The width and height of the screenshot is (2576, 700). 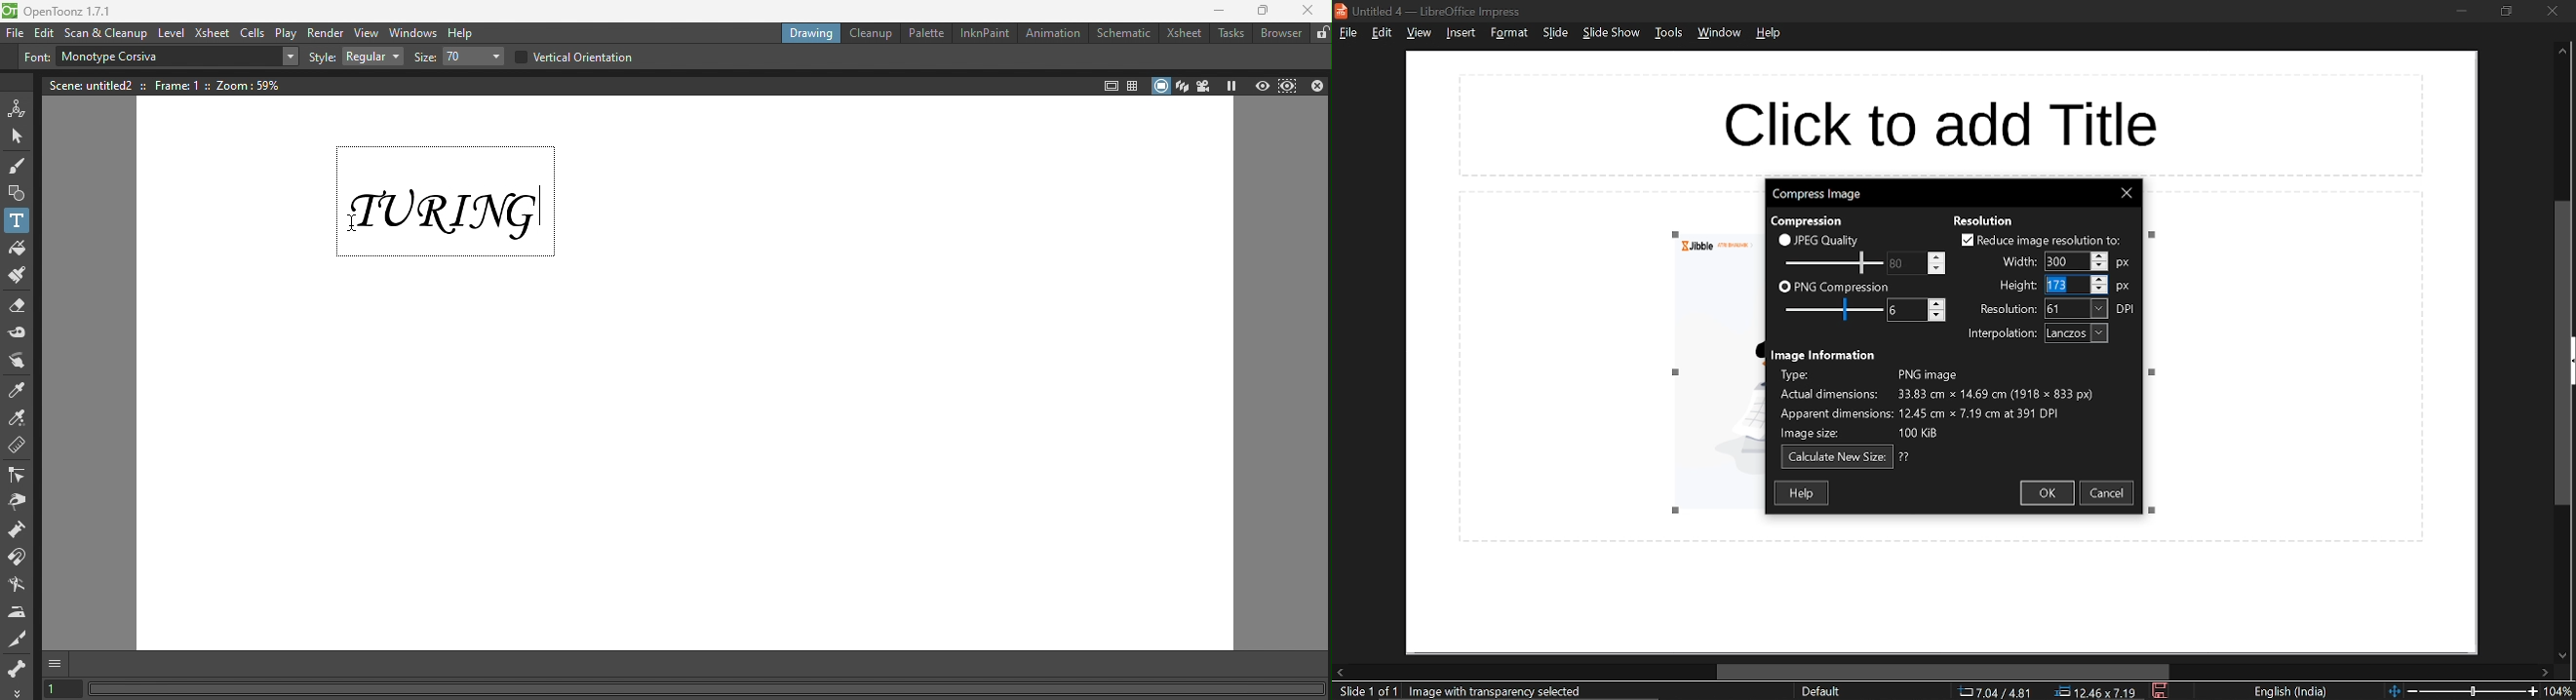 I want to click on co-ordinate, so click(x=1995, y=692).